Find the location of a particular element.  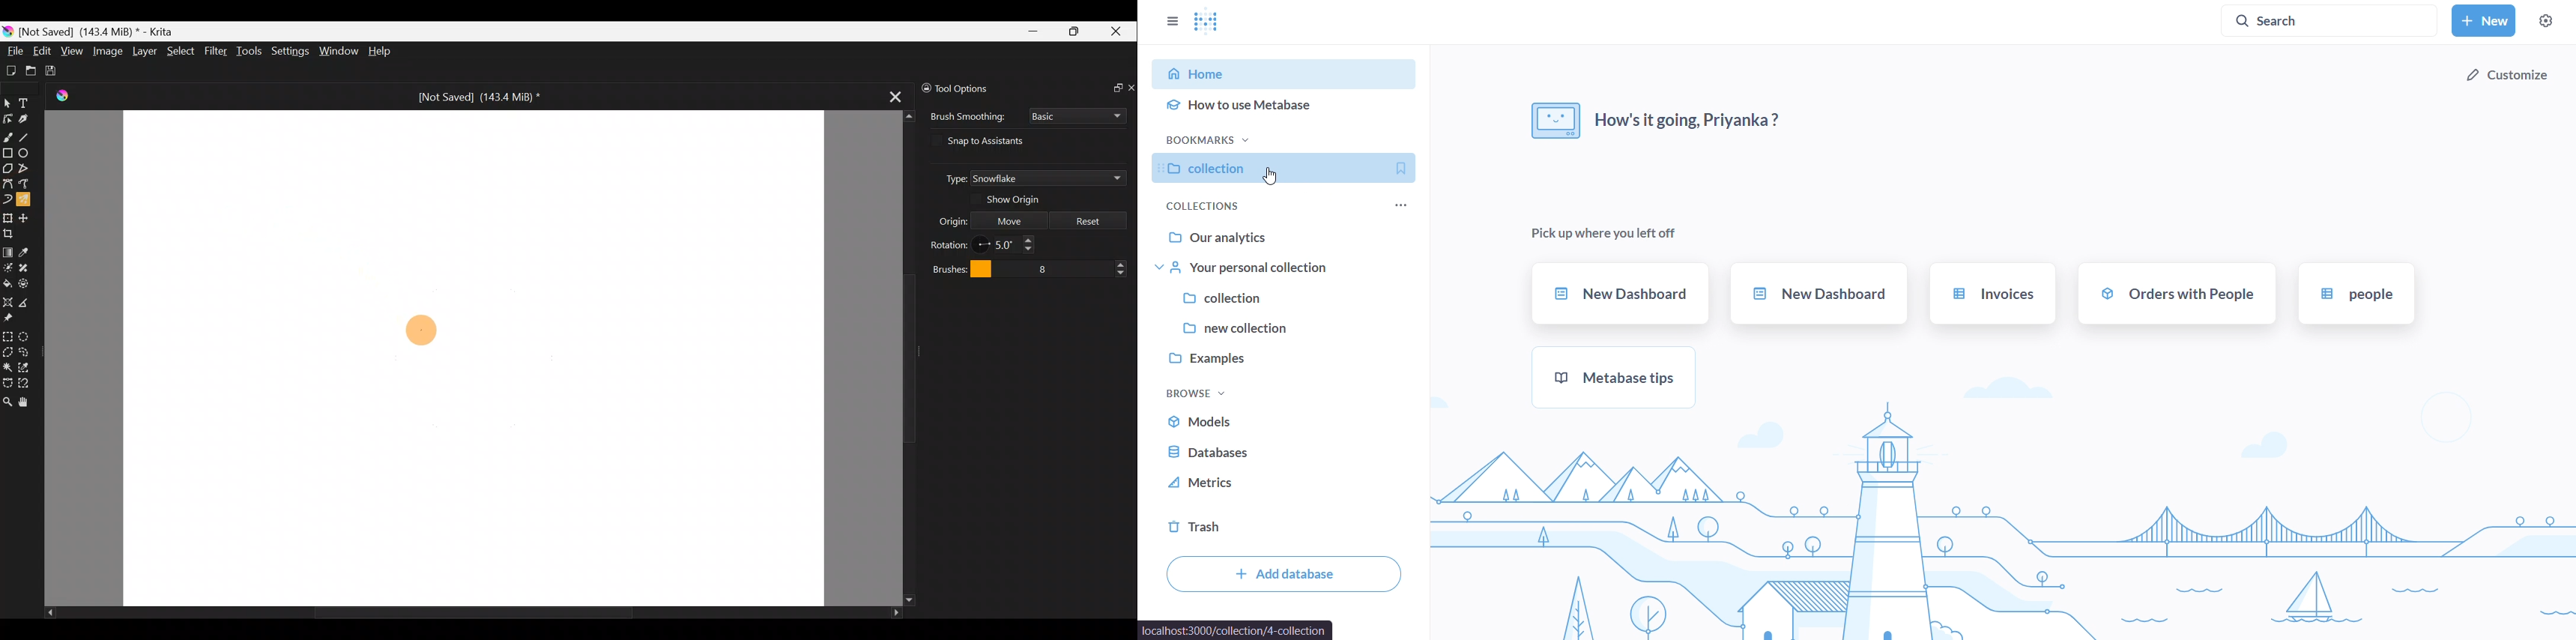

new collection is located at coordinates (1284, 325).